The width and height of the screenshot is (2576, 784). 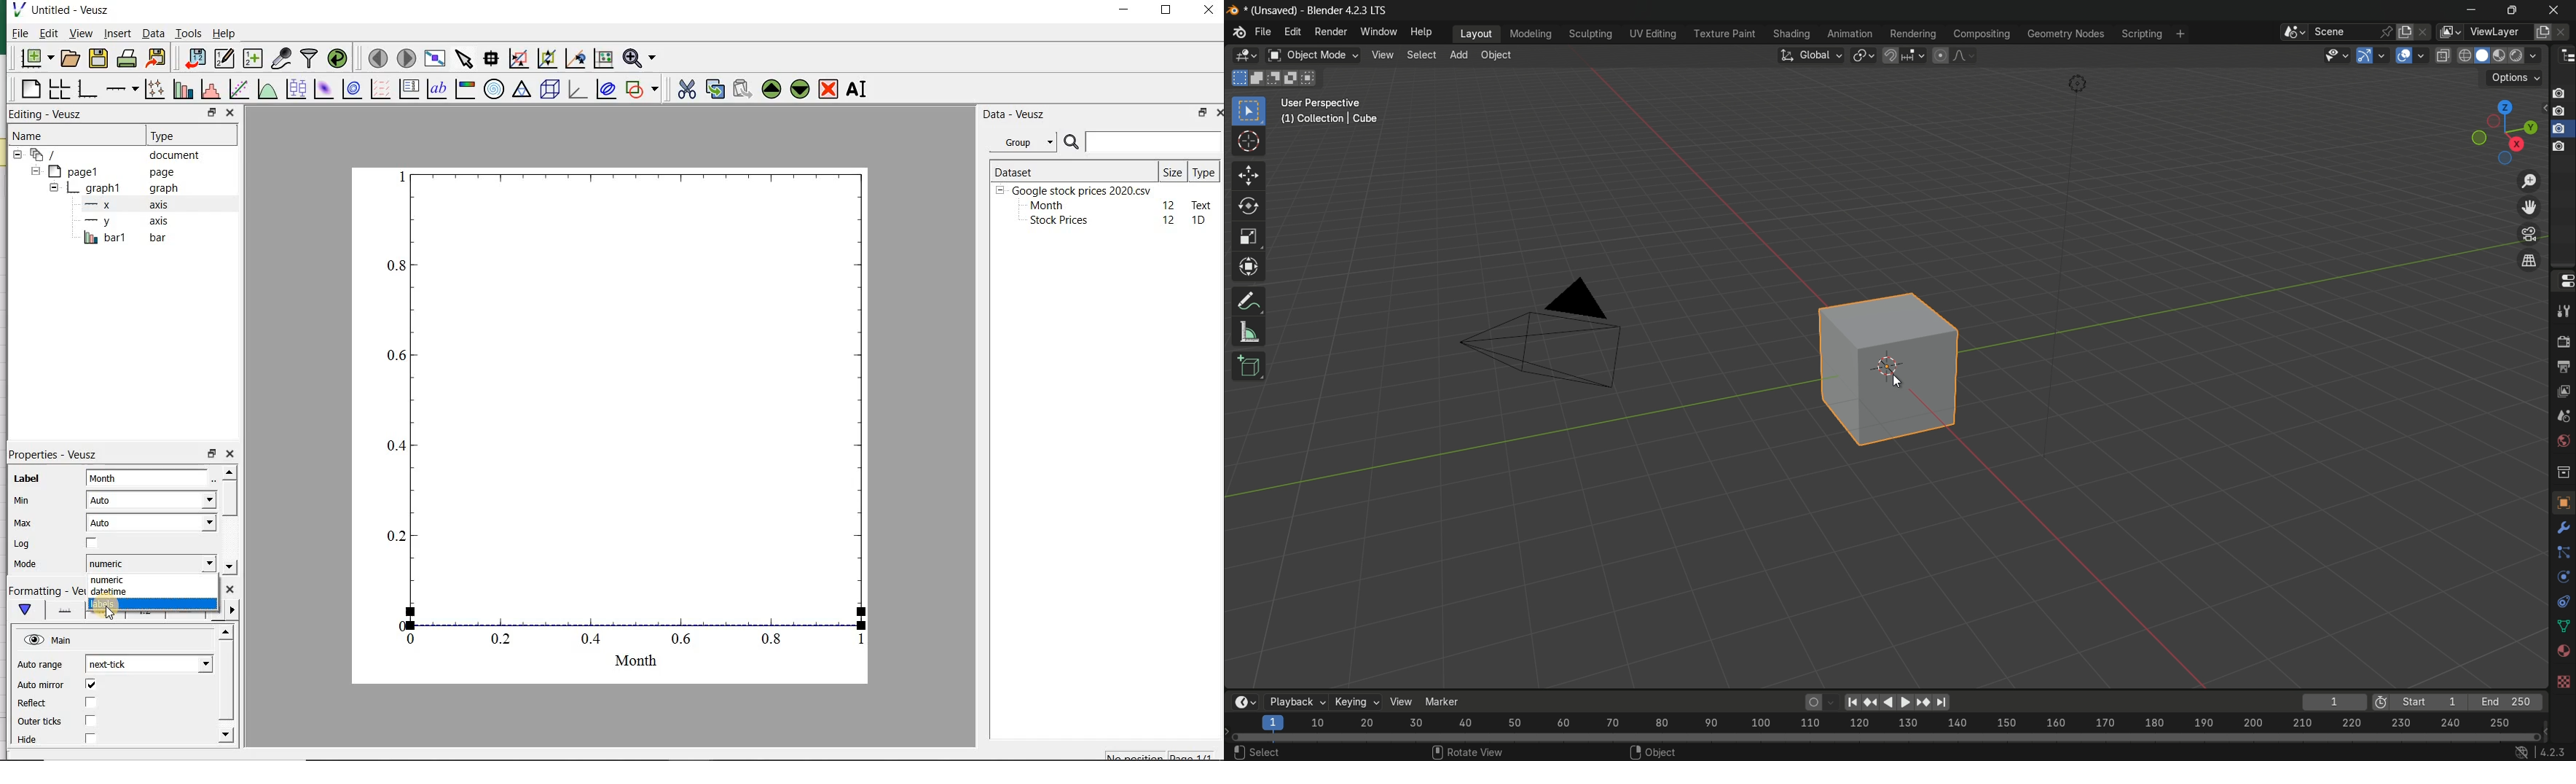 I want to click on tools, so click(x=2563, y=311).